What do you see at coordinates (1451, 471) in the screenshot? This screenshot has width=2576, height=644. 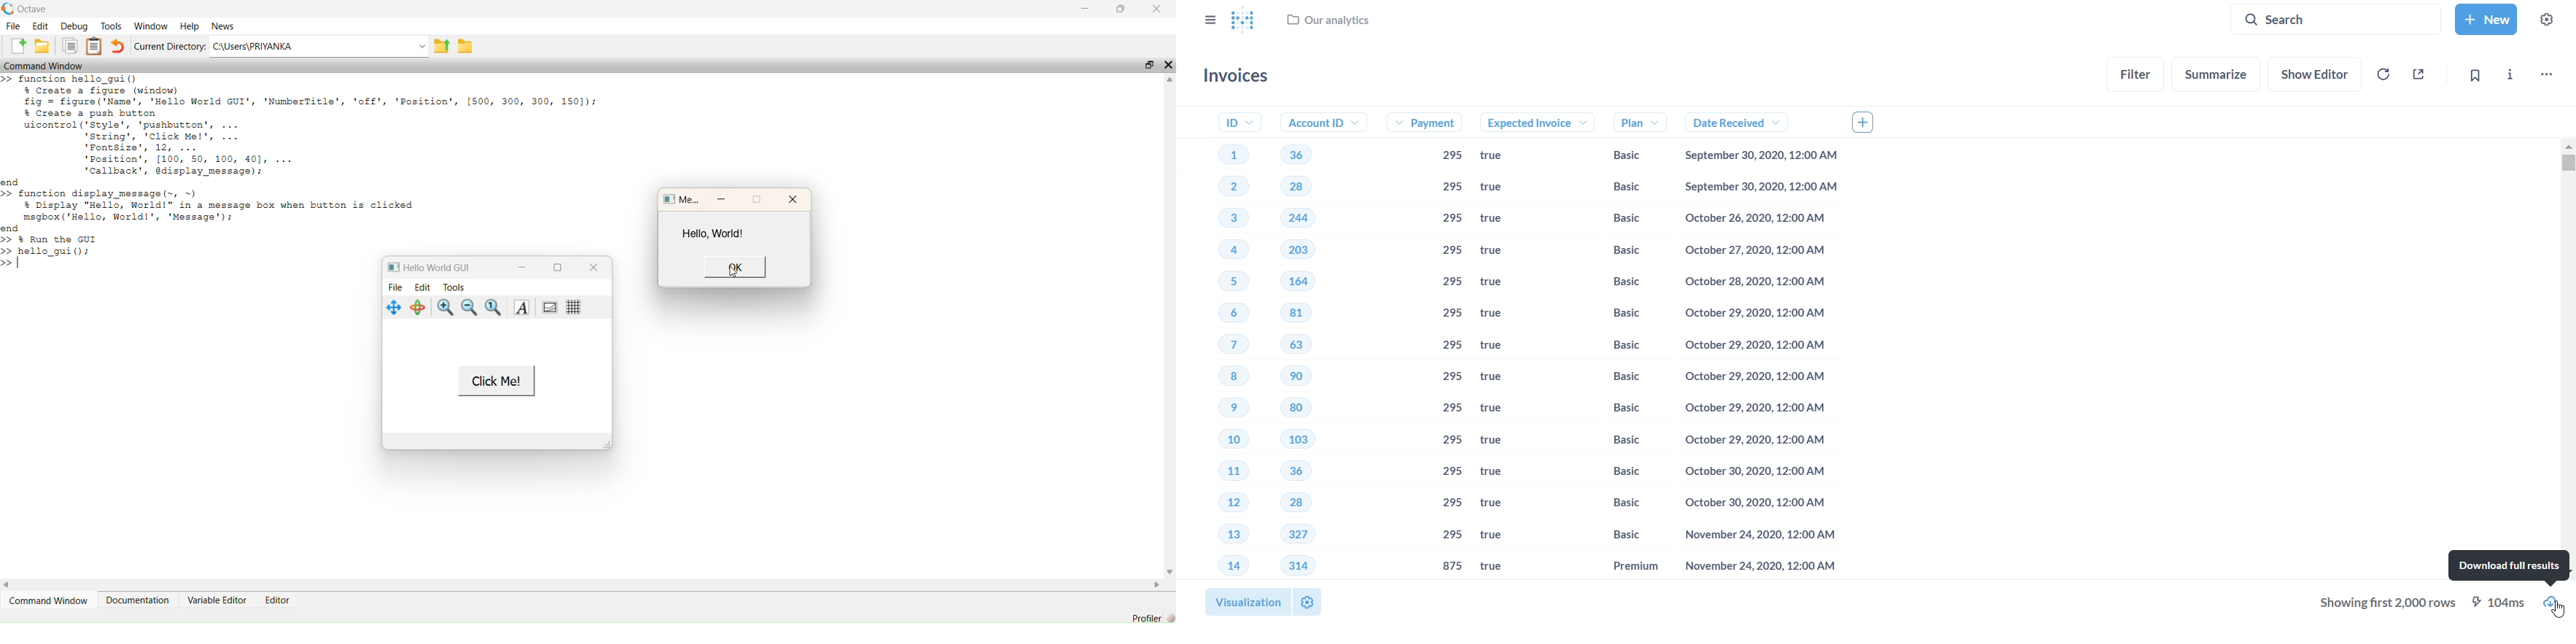 I see `295` at bounding box center [1451, 471].